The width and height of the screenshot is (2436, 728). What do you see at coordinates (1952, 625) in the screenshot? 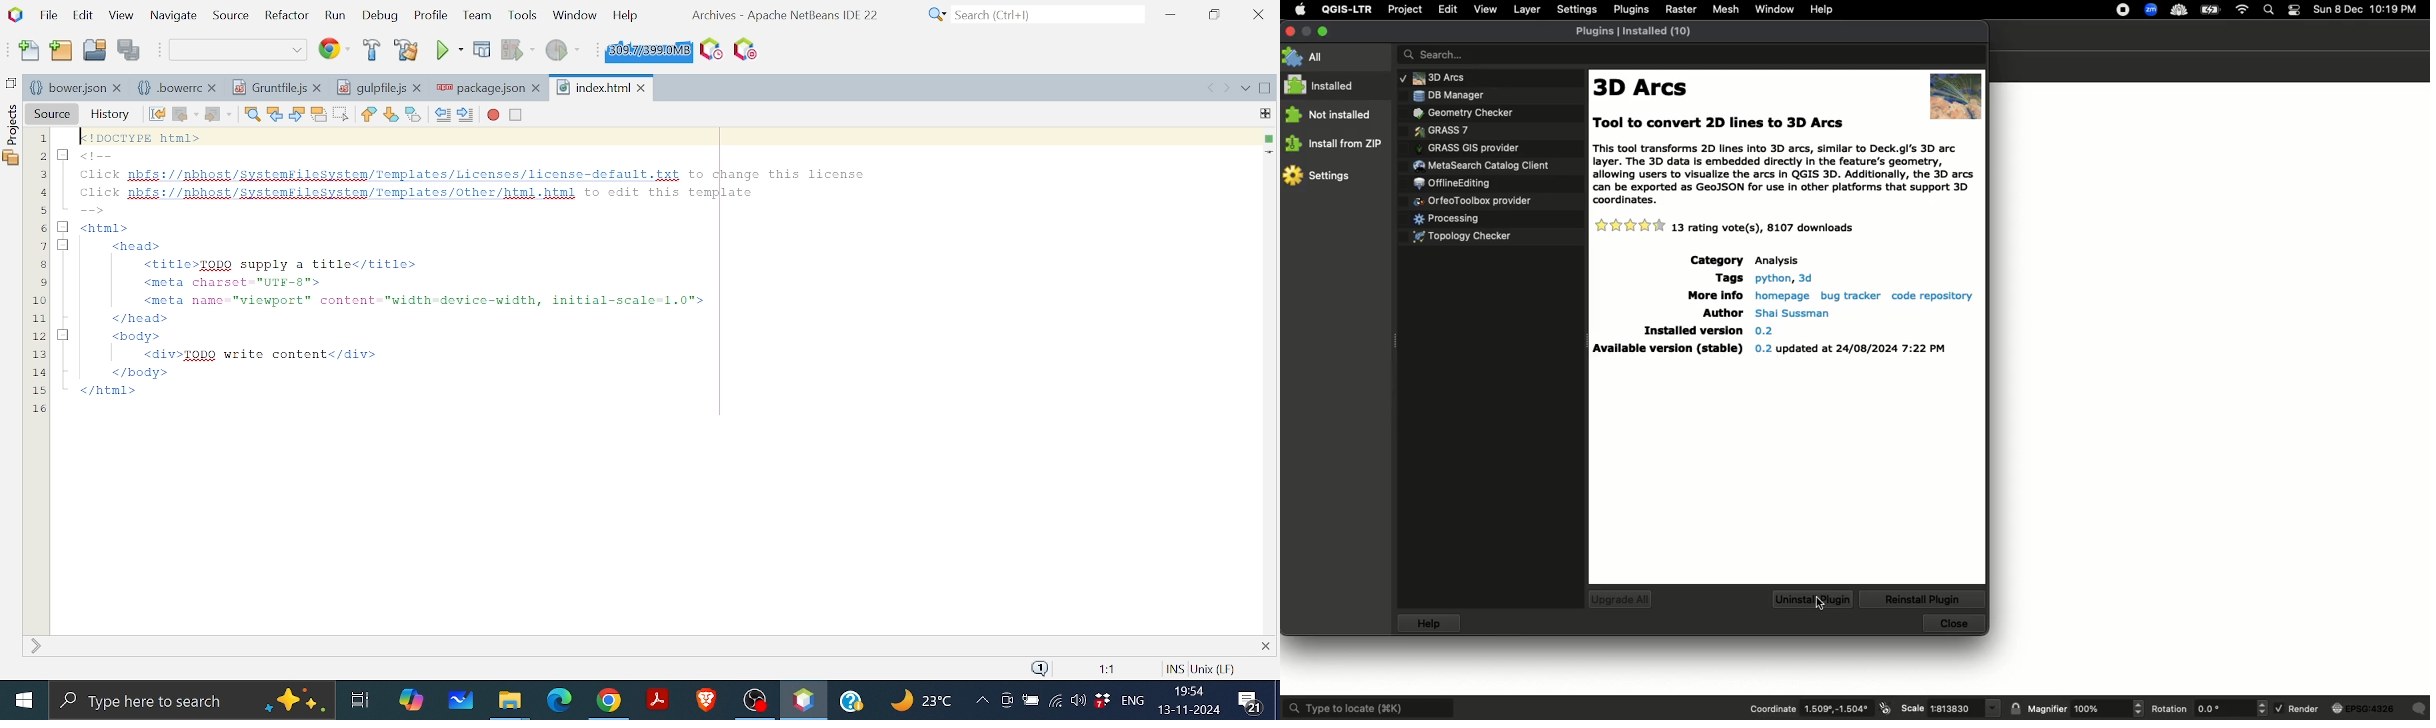
I see `Close` at bounding box center [1952, 625].